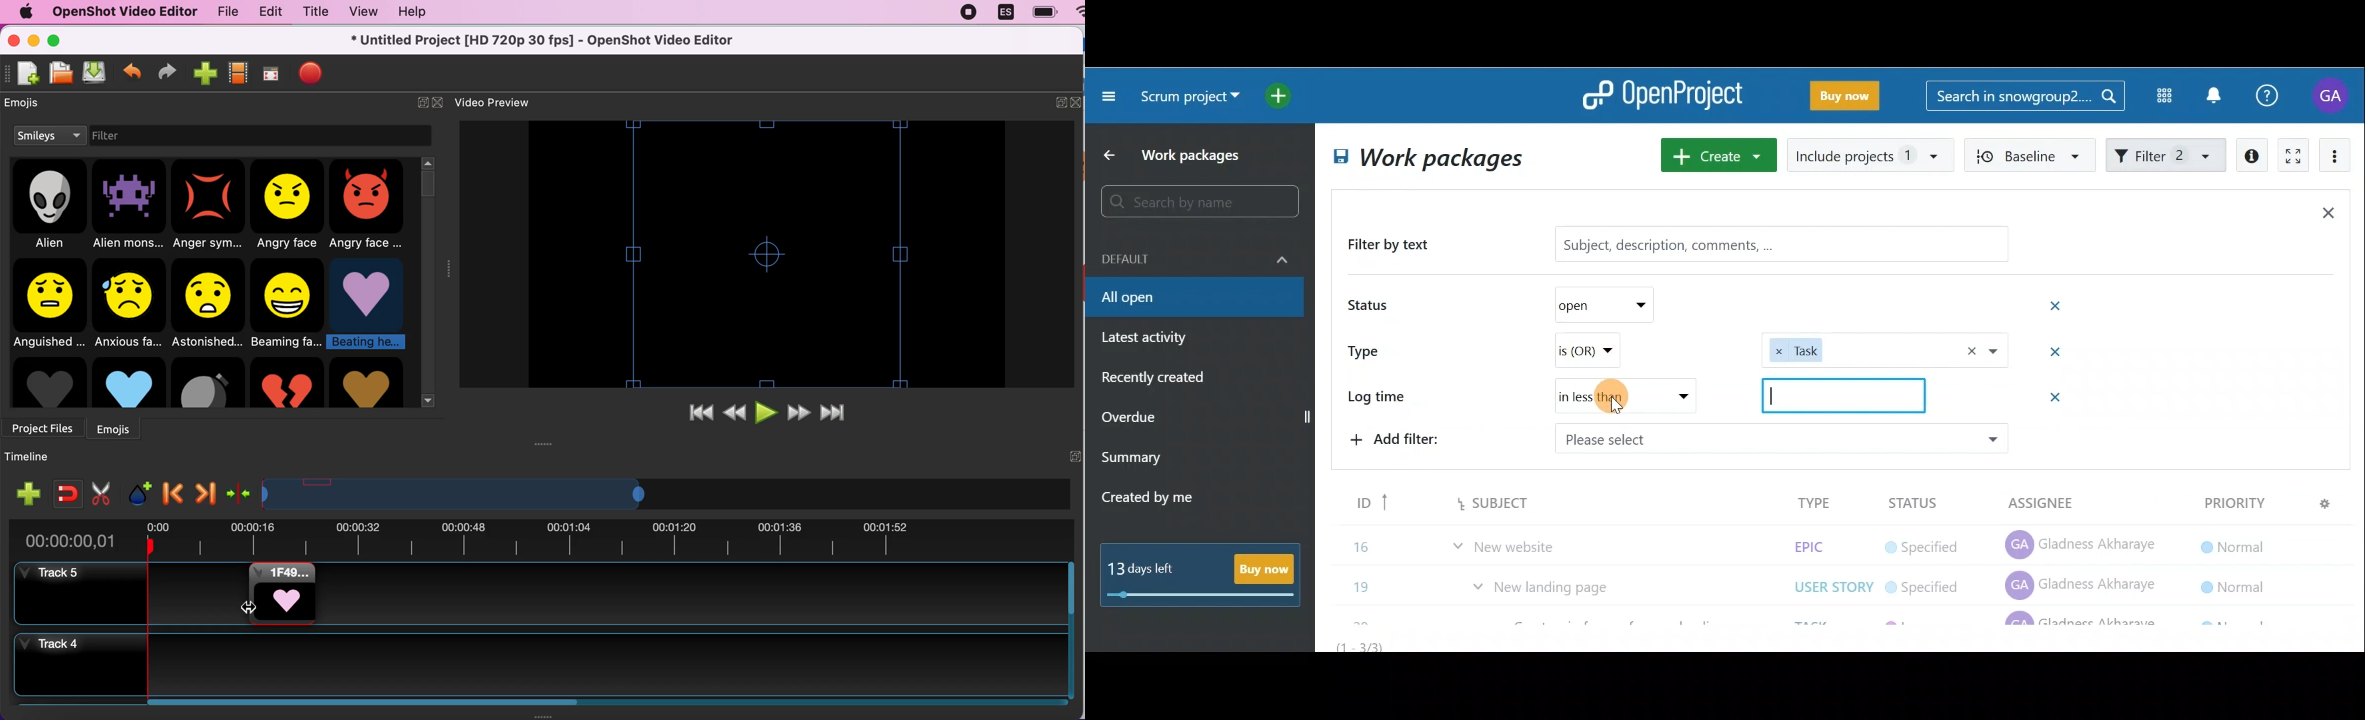  What do you see at coordinates (267, 11) in the screenshot?
I see `edit` at bounding box center [267, 11].